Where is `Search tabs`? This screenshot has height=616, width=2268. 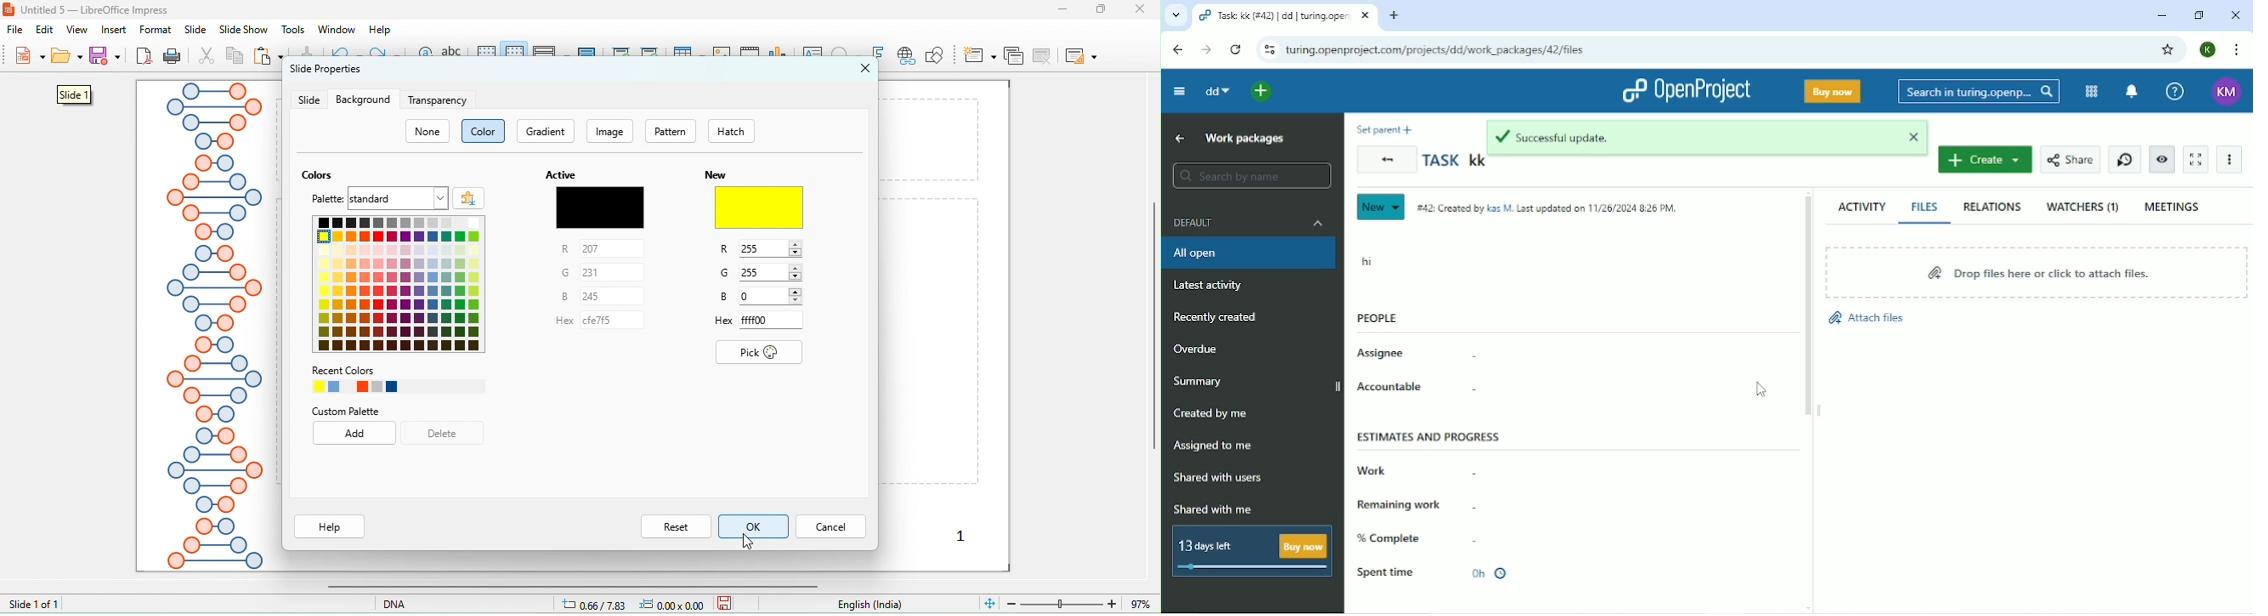
Search tabs is located at coordinates (1175, 15).